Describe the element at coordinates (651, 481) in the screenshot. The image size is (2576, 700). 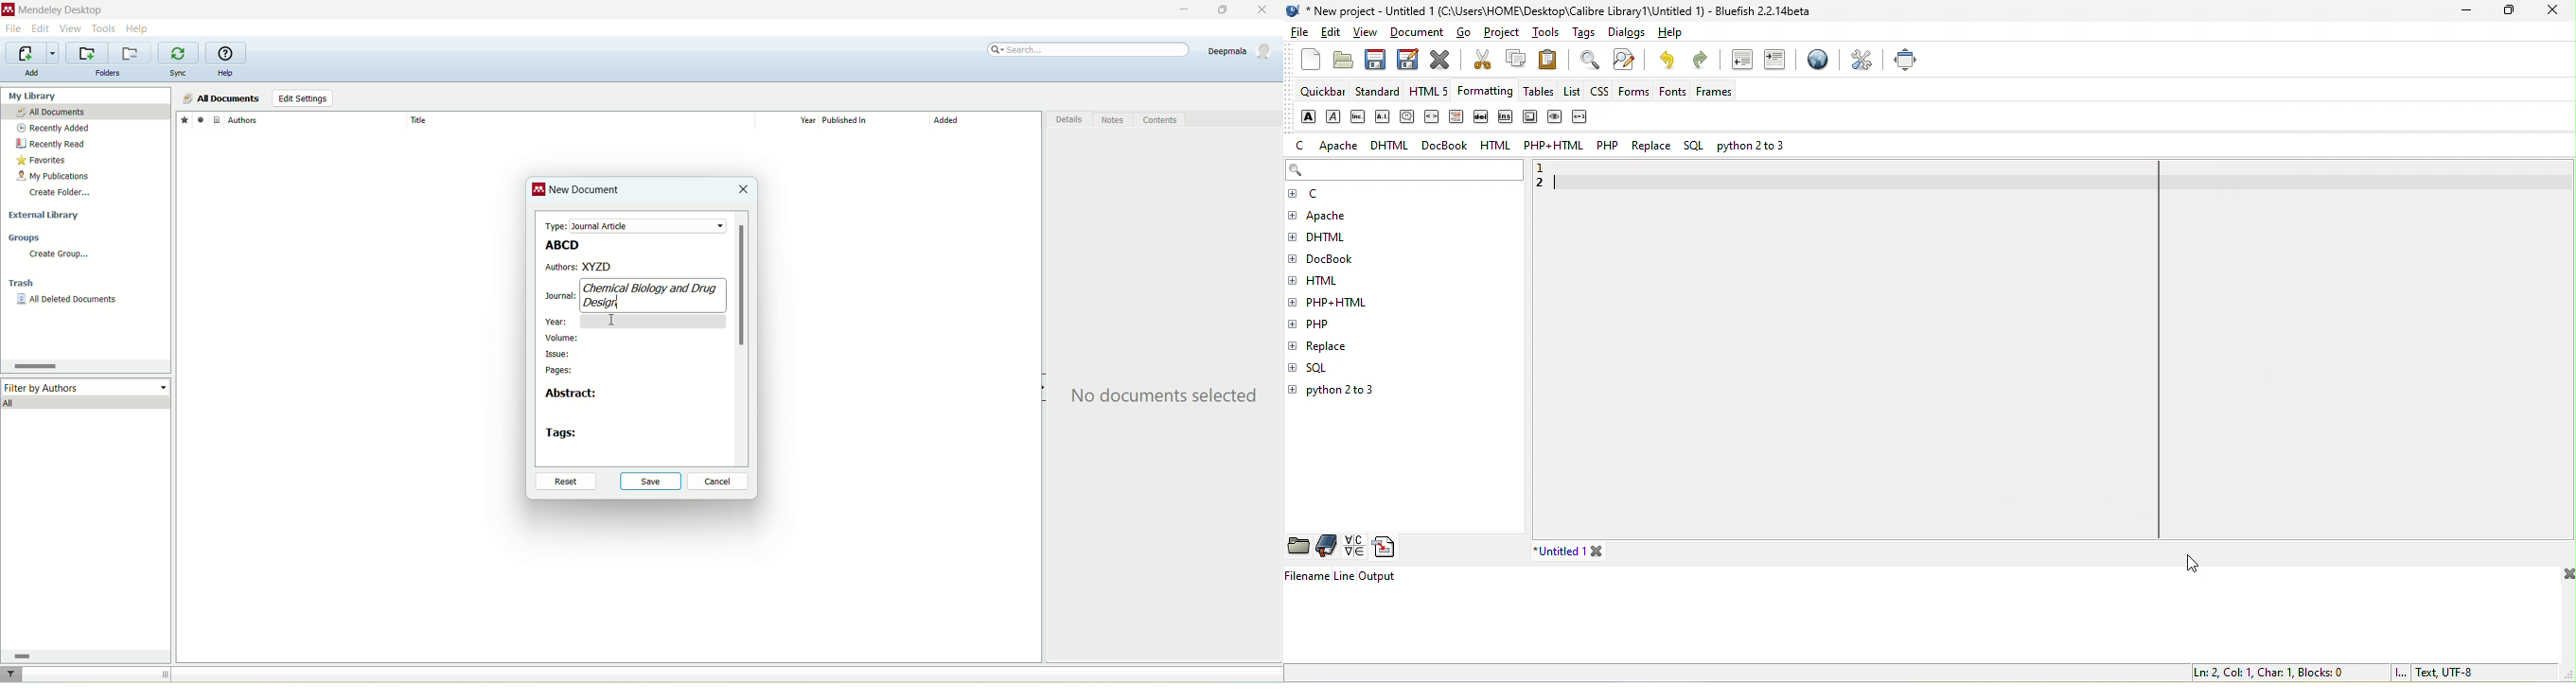
I see `save` at that location.